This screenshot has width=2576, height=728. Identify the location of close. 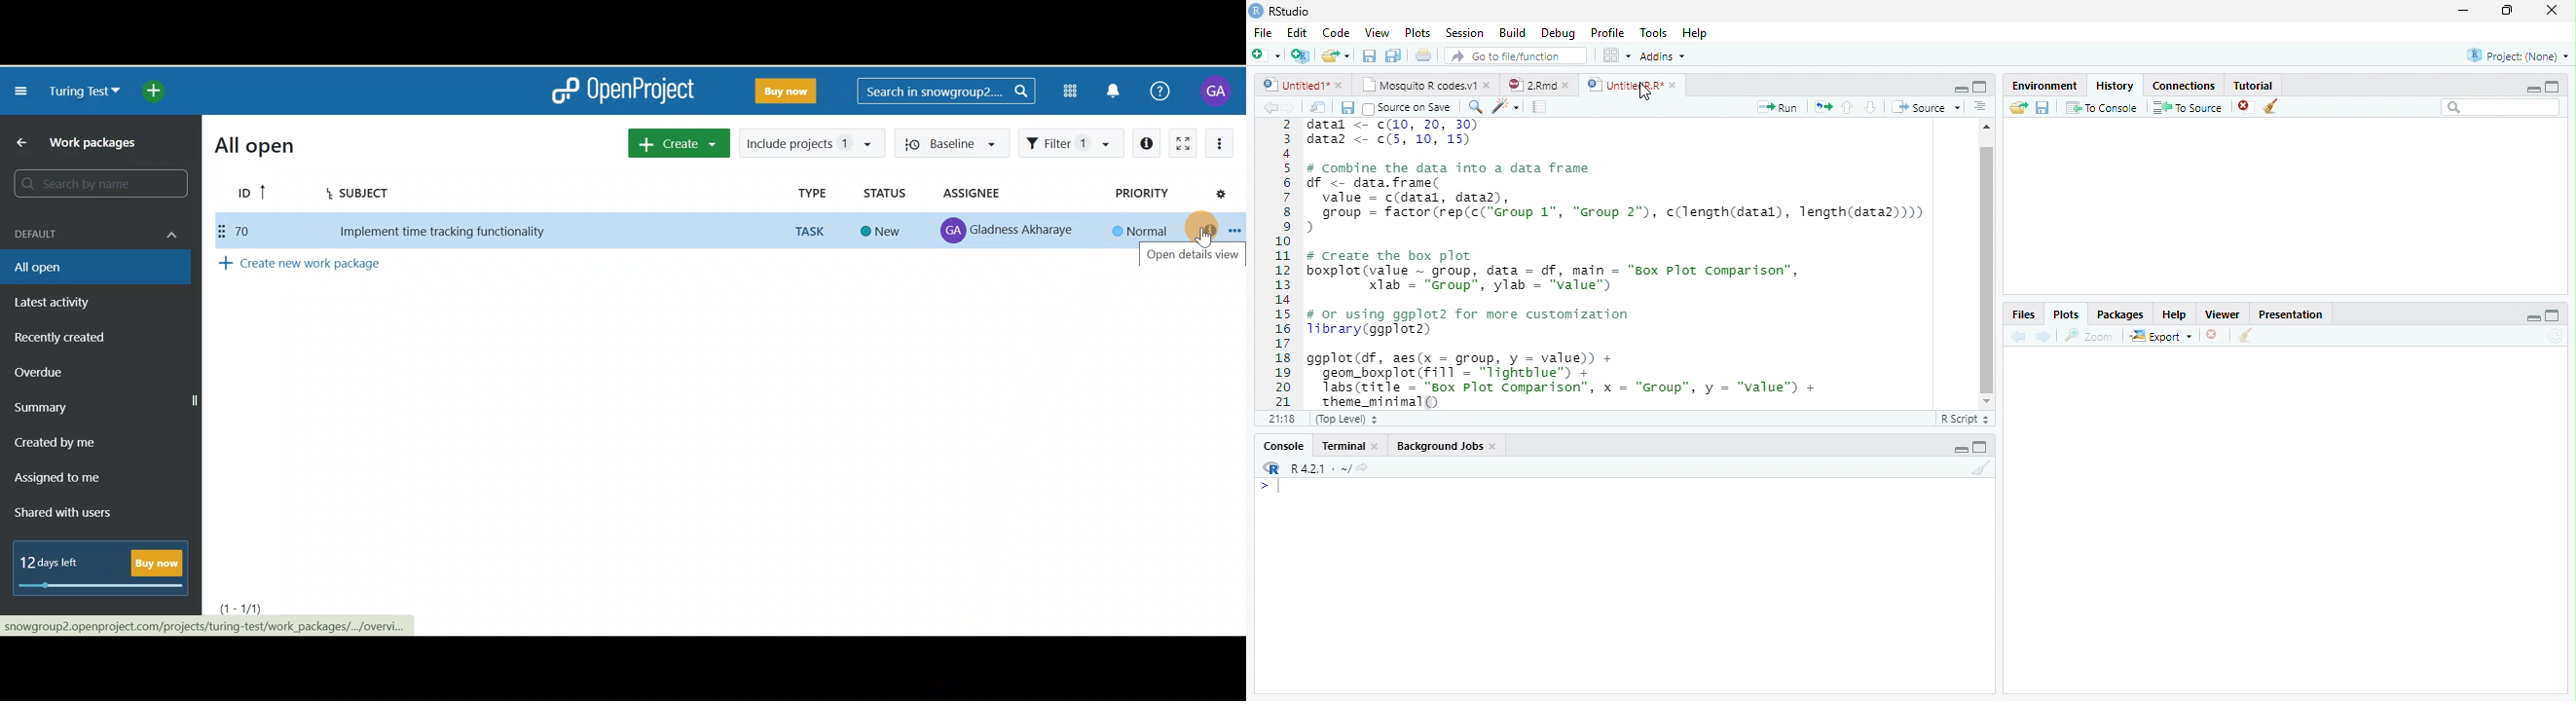
(2552, 10).